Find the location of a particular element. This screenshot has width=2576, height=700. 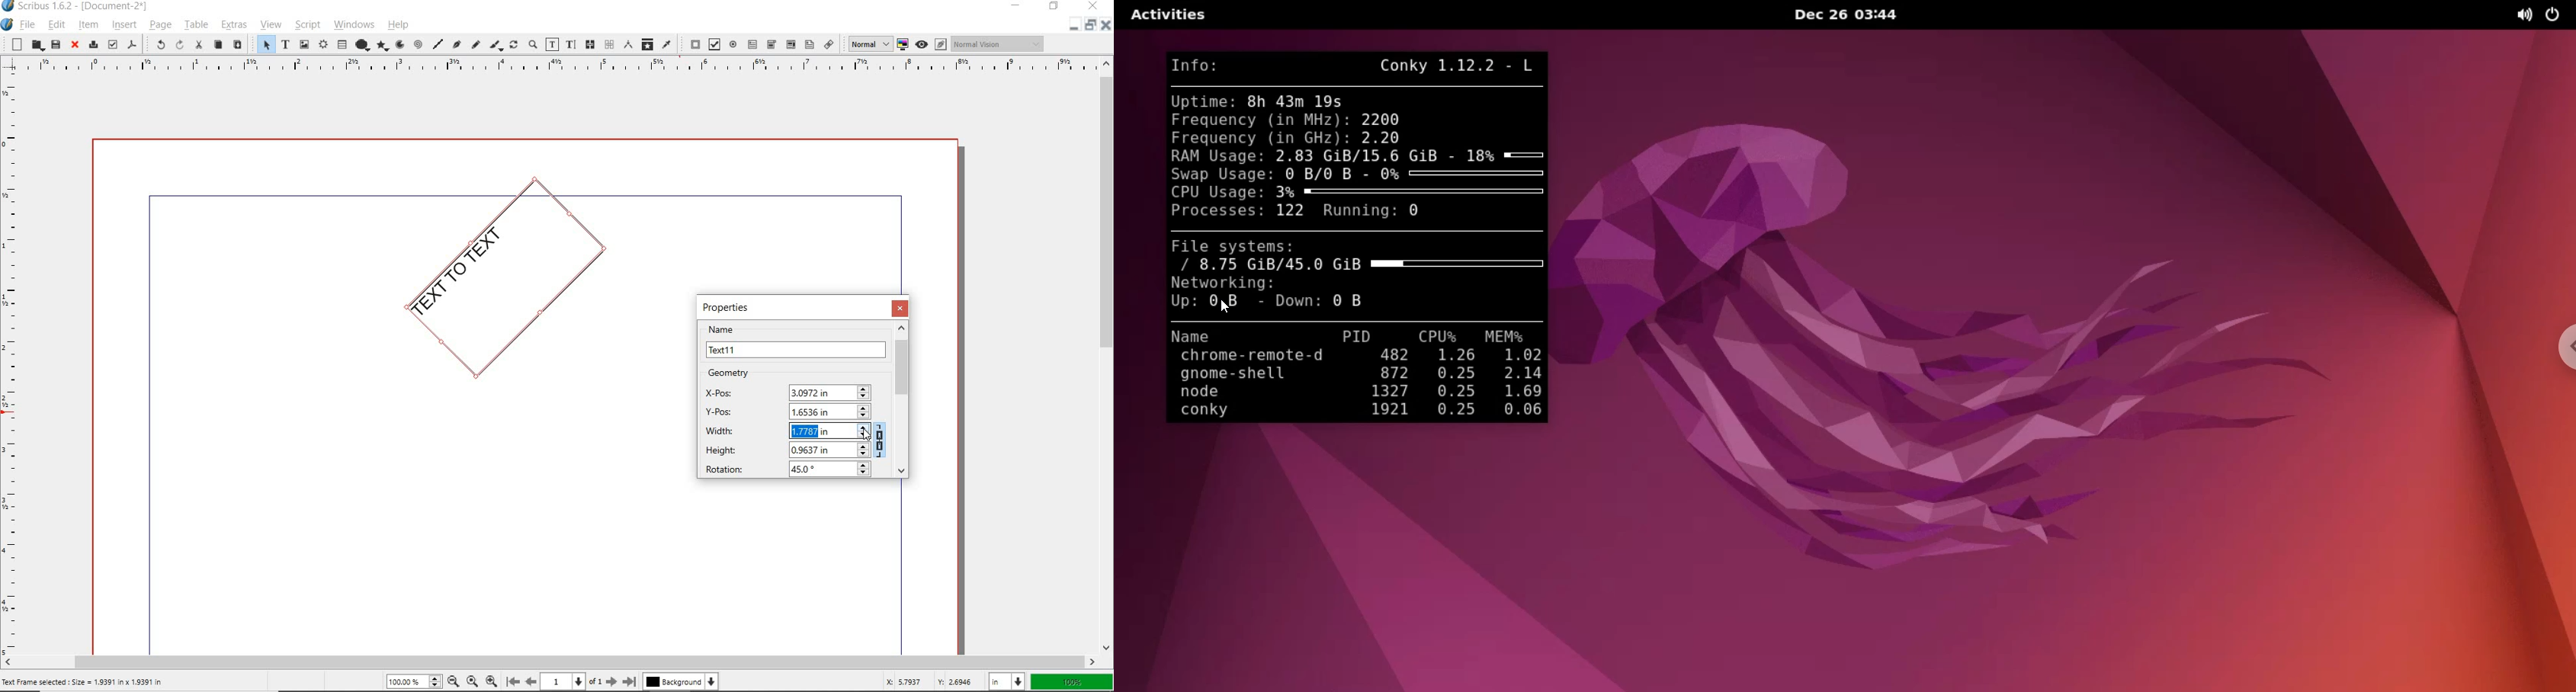

WIDTH is located at coordinates (782, 432).